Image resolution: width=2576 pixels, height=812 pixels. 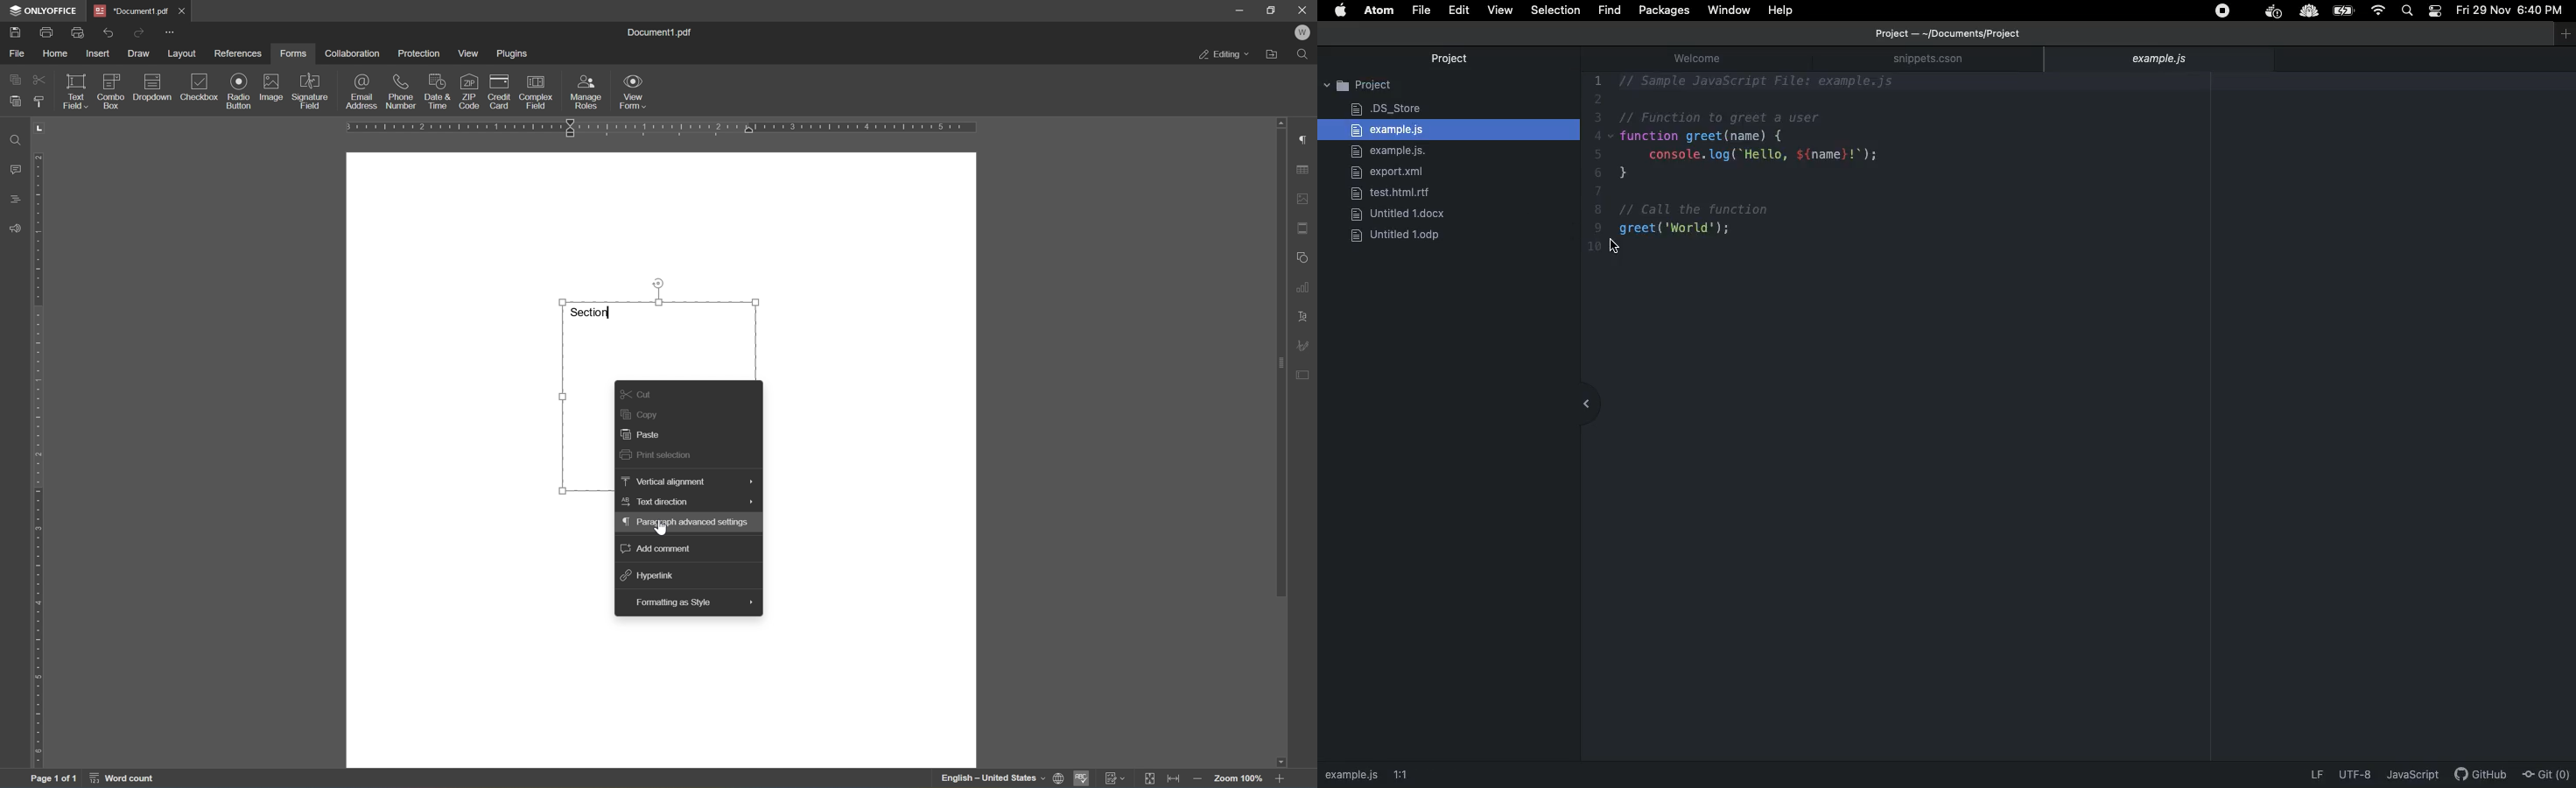 I want to click on print selection, so click(x=661, y=455).